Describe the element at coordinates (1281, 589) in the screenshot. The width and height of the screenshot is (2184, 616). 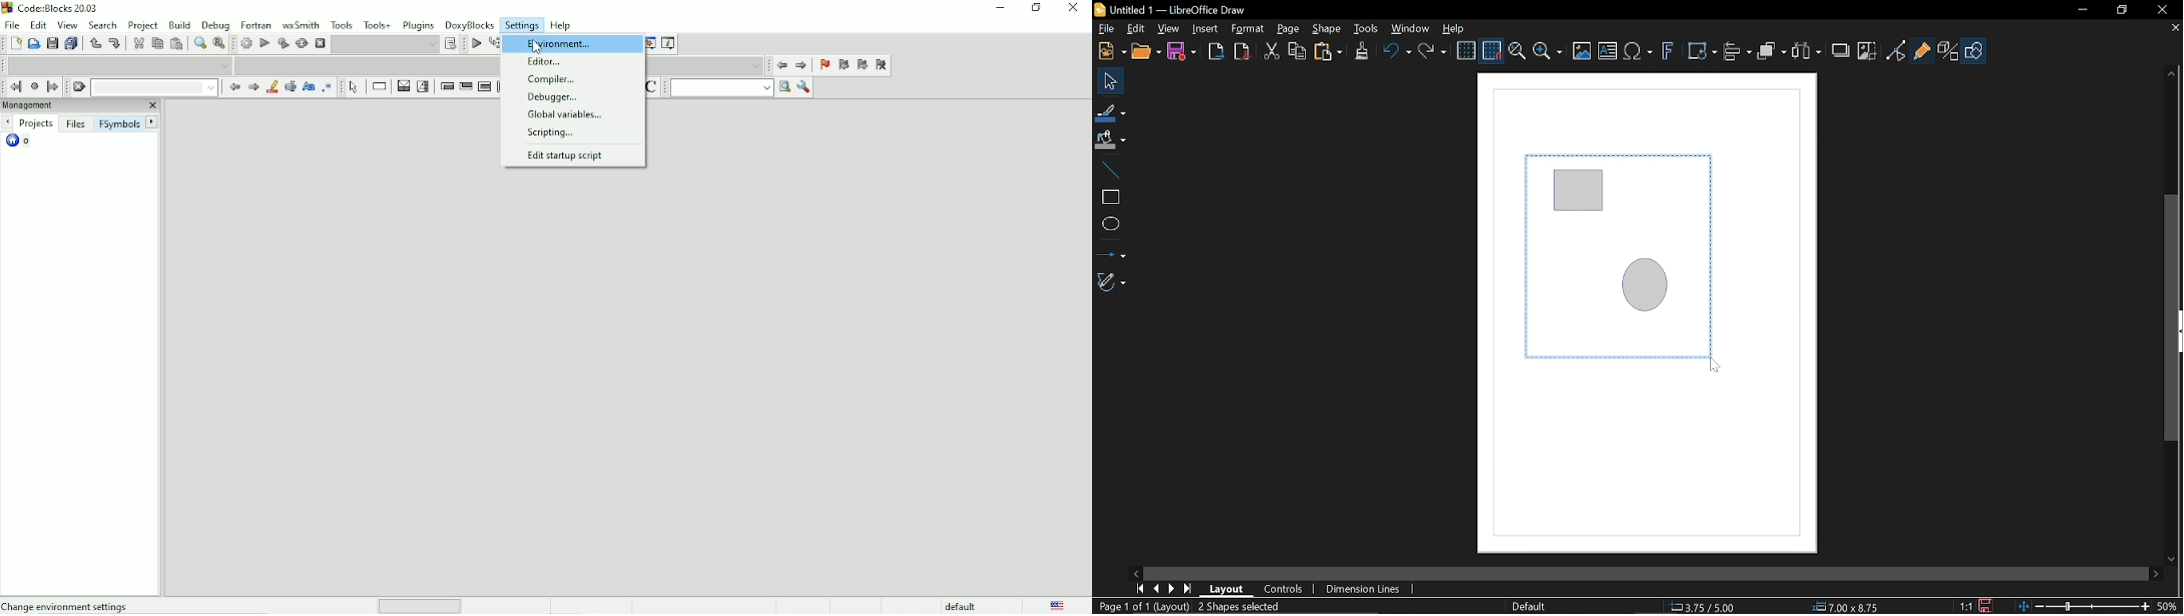
I see `Controls` at that location.